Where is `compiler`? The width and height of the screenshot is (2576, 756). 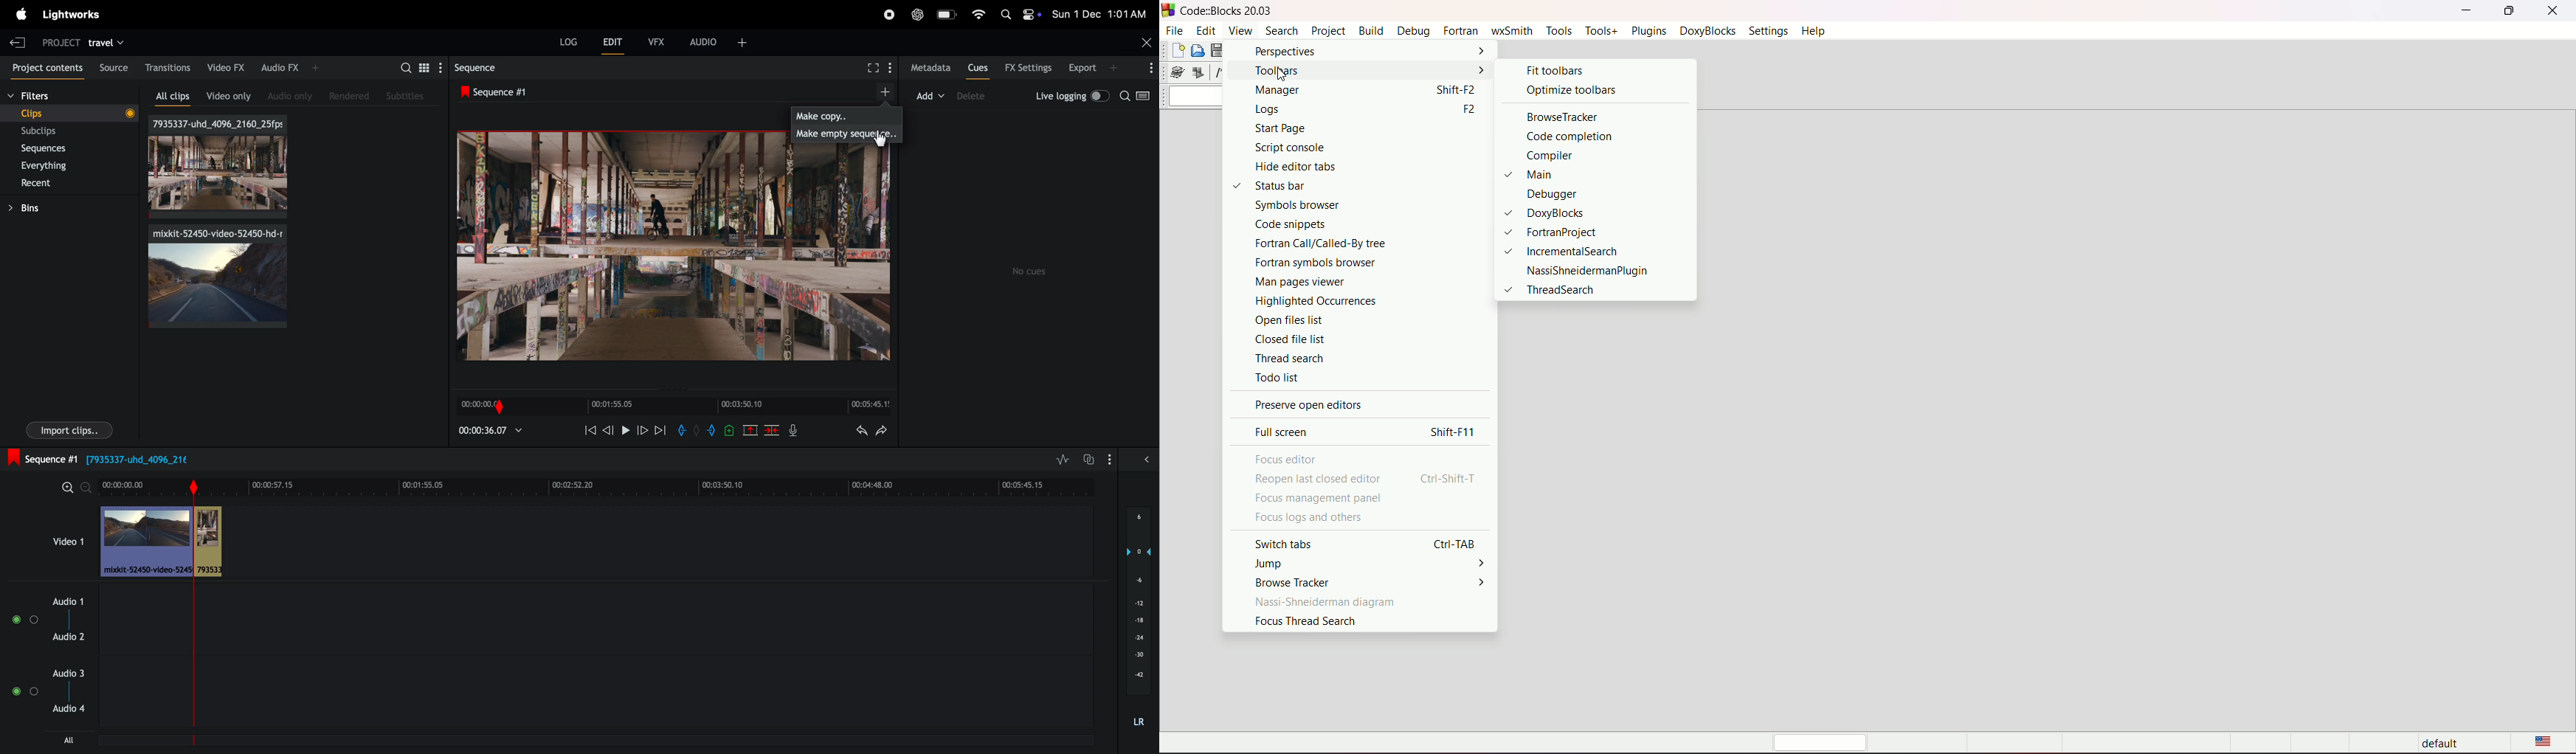
compiler is located at coordinates (1567, 155).